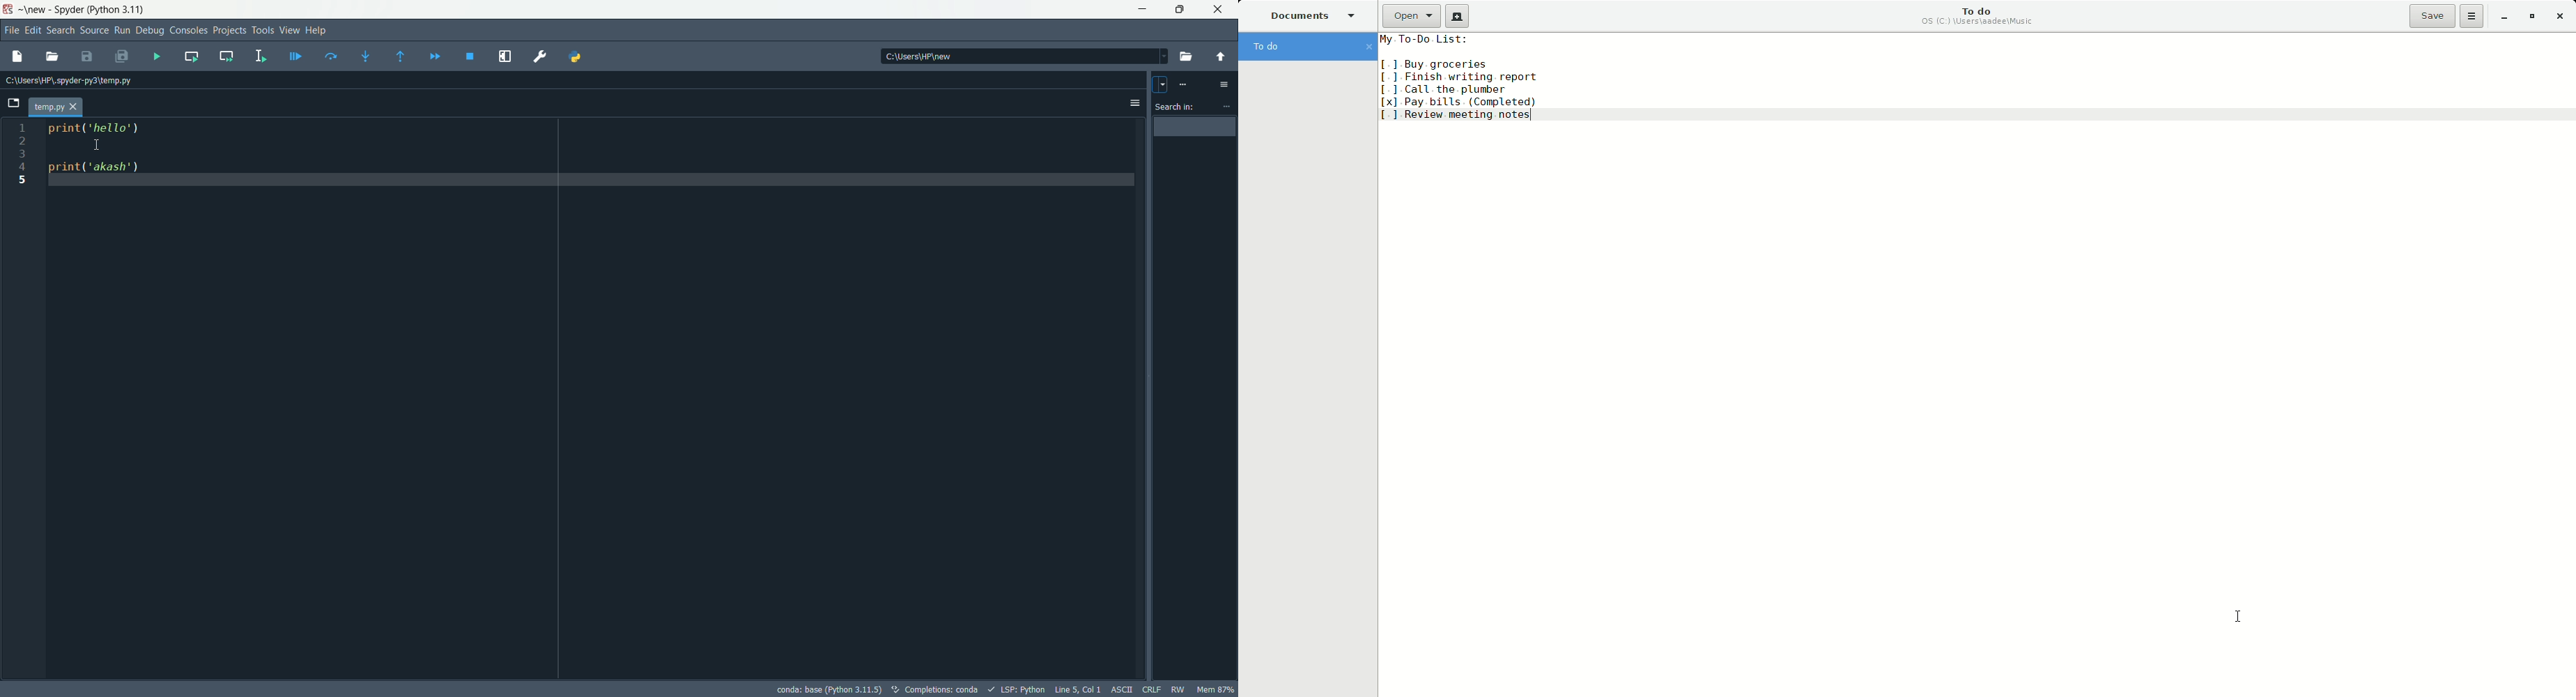 The width and height of the screenshot is (2576, 700). Describe the element at coordinates (226, 56) in the screenshot. I see `run current cell and go to next one` at that location.